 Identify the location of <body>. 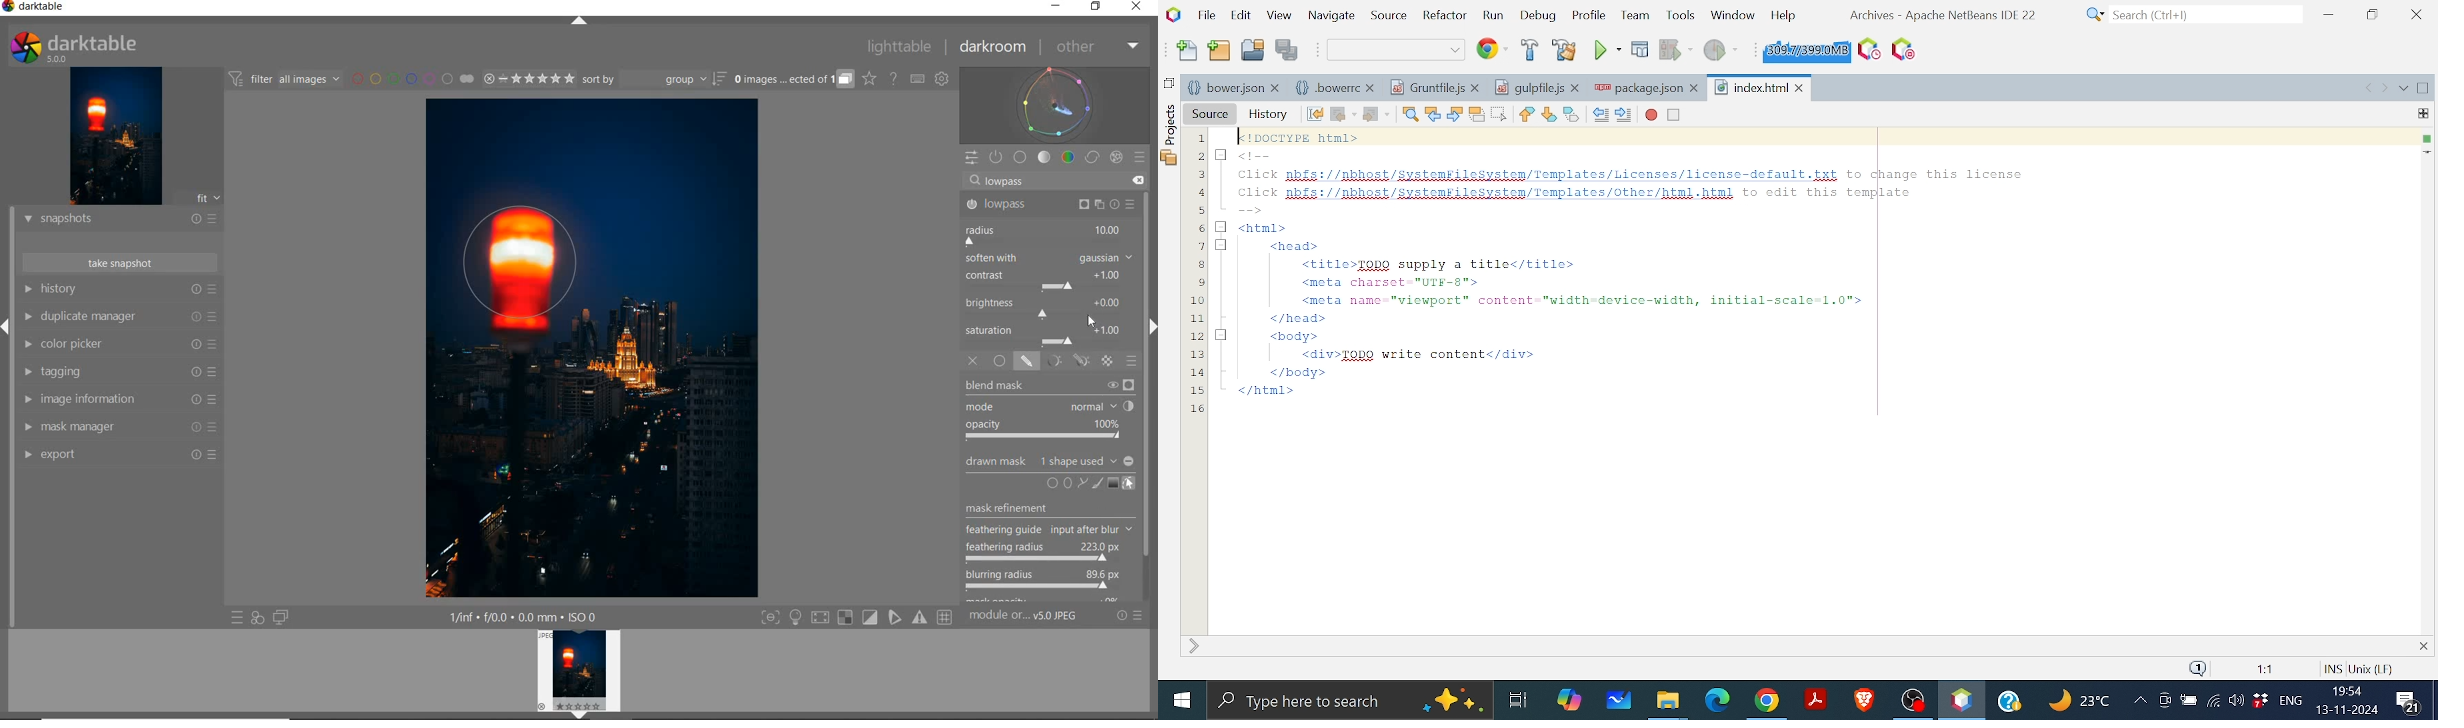
(1293, 336).